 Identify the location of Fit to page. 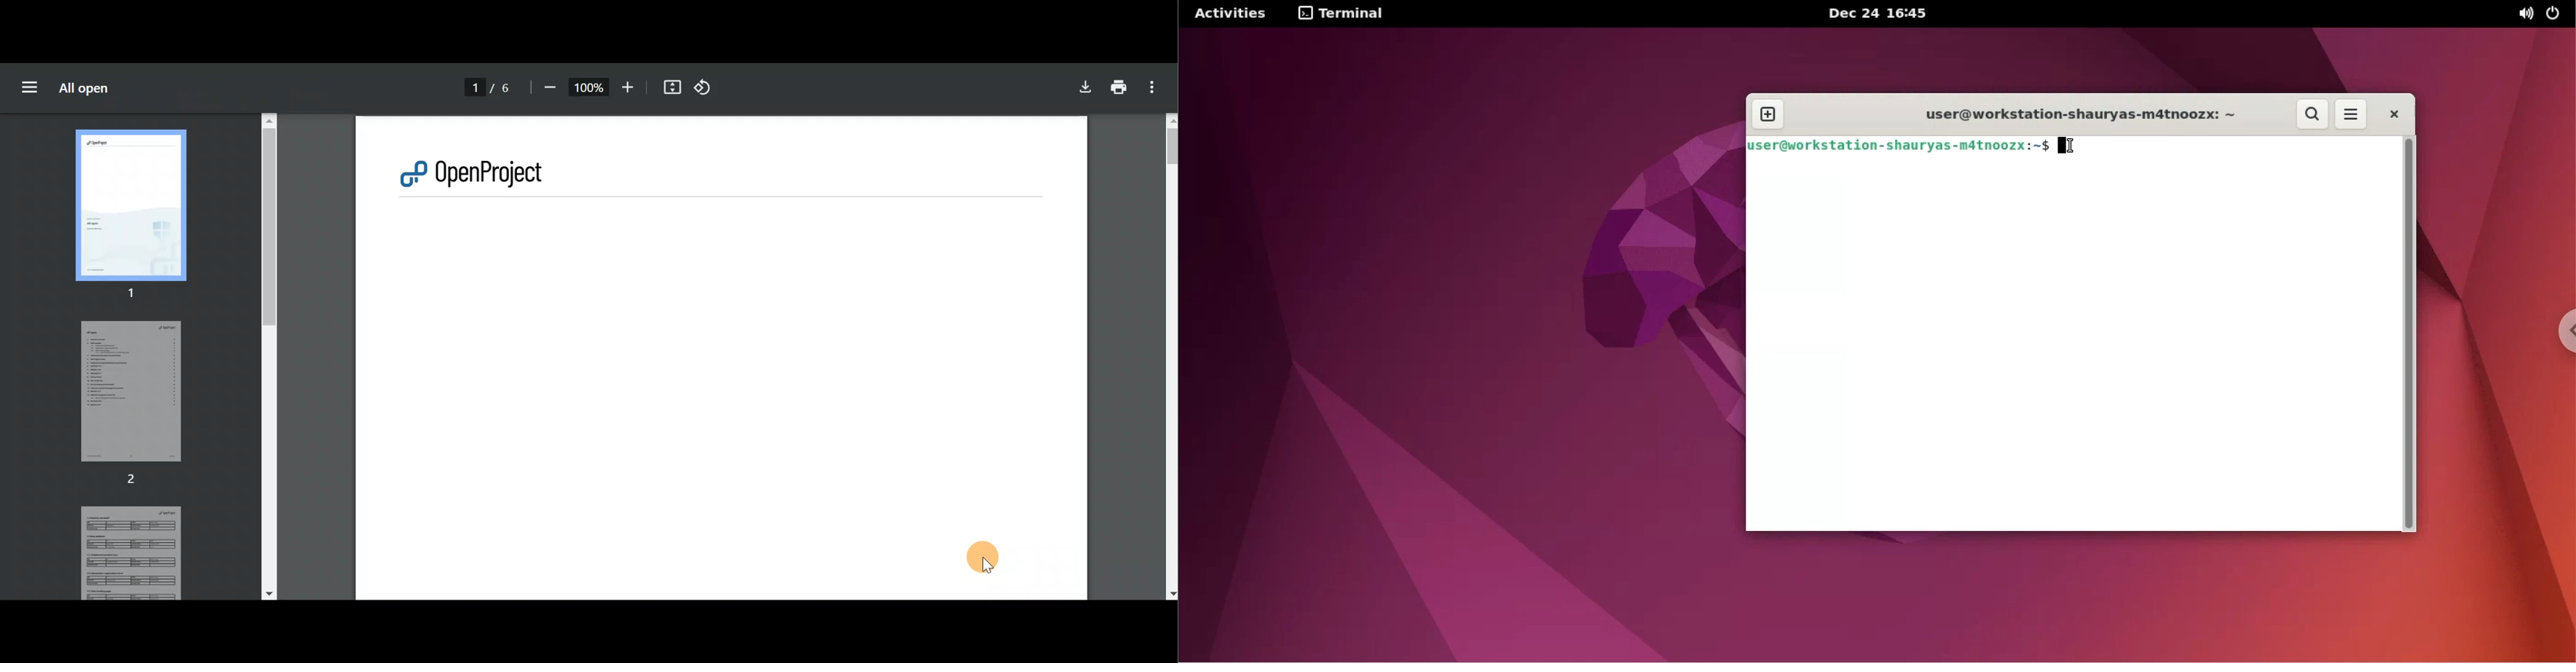
(676, 88).